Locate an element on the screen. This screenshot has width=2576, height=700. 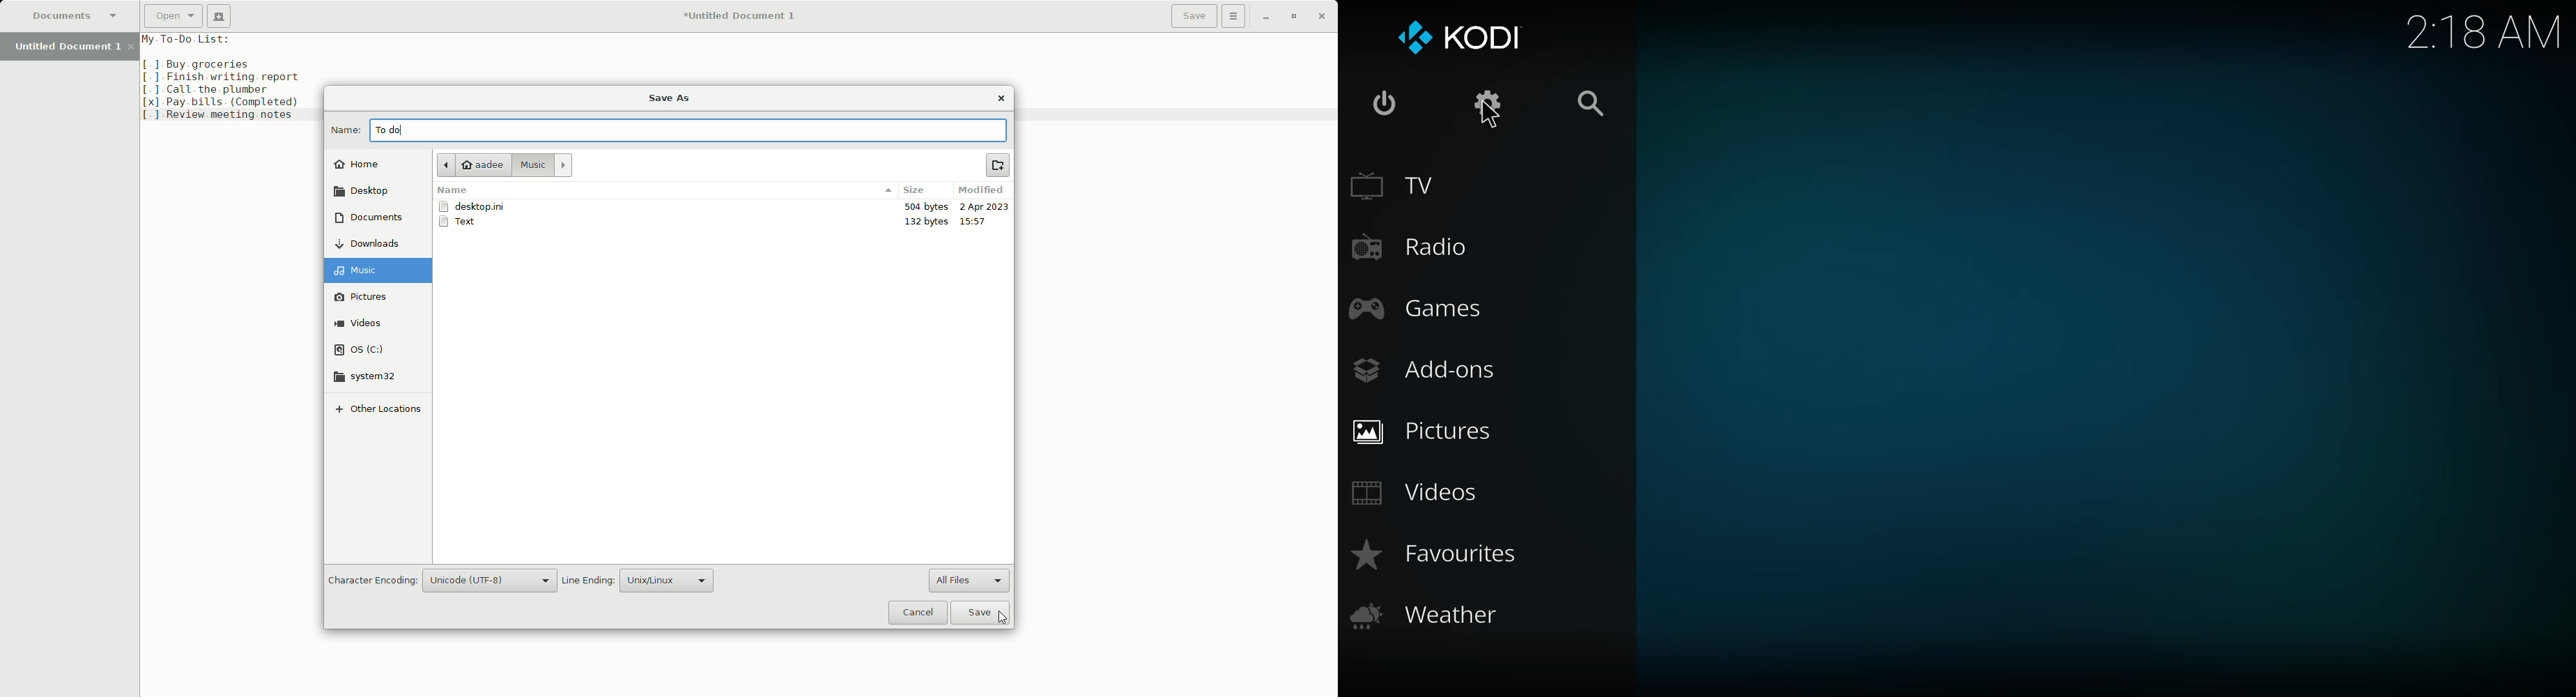
Options is located at coordinates (1236, 17).